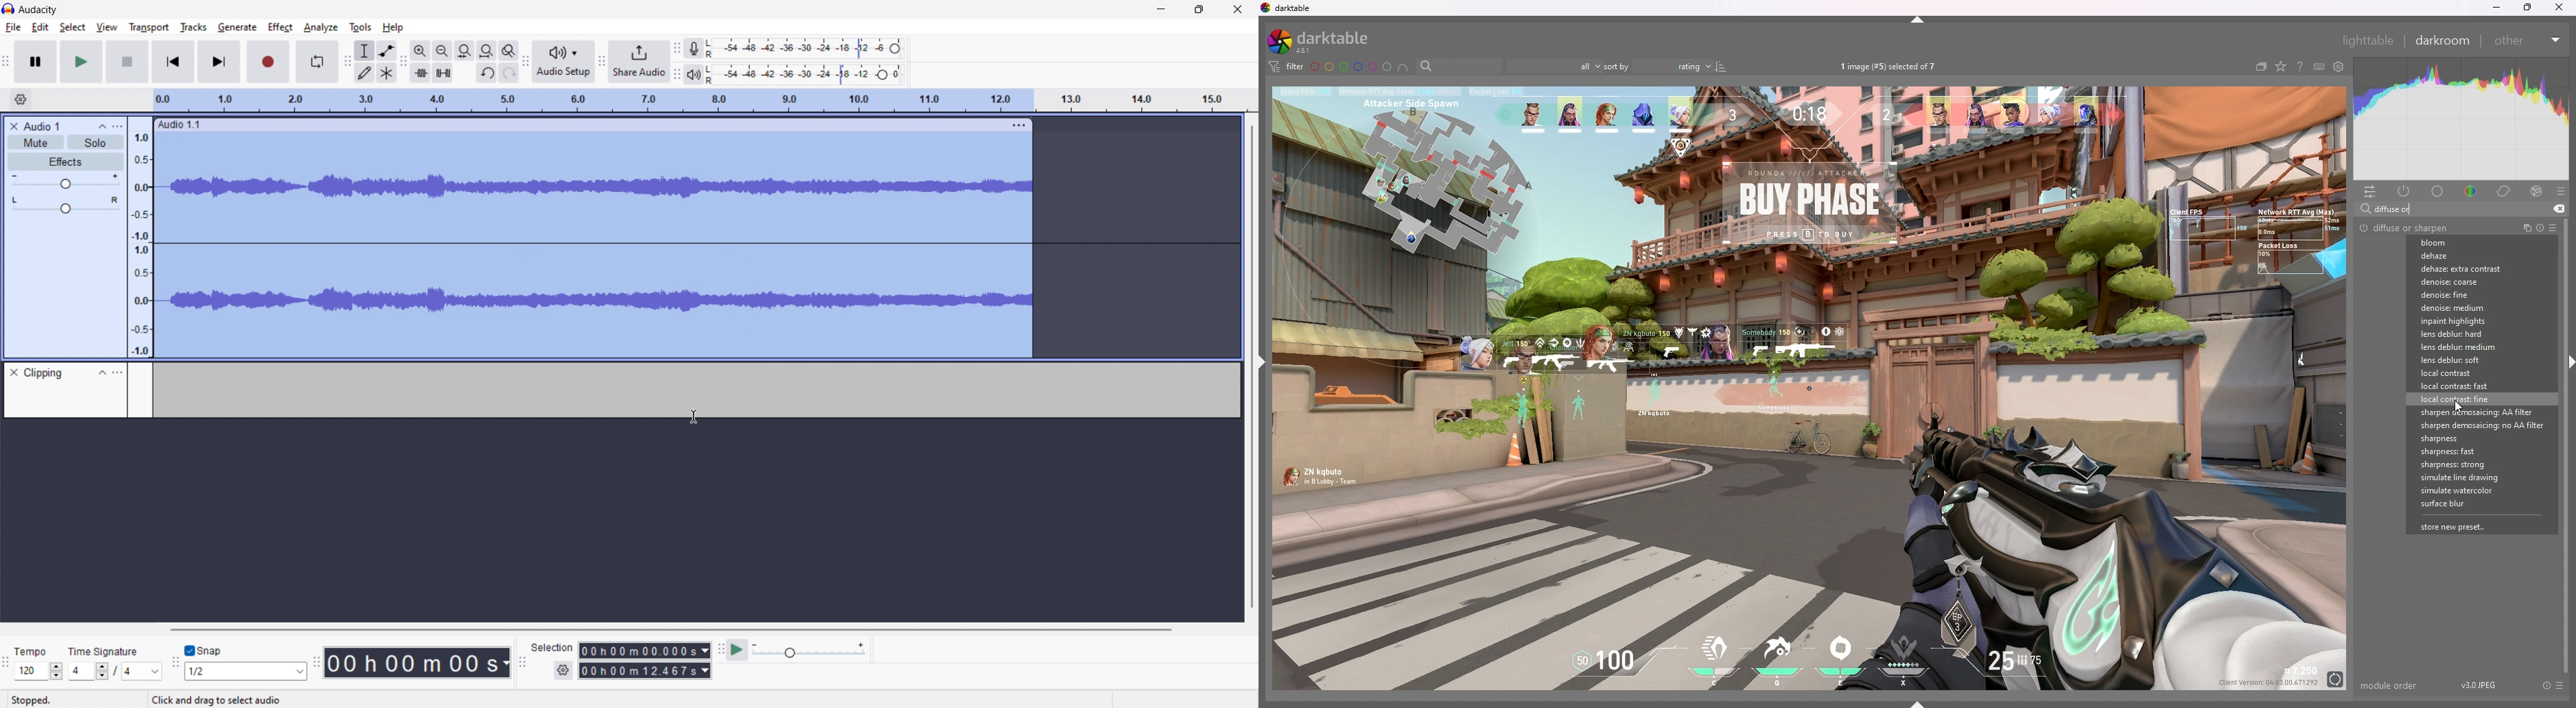  I want to click on tools, so click(359, 27).